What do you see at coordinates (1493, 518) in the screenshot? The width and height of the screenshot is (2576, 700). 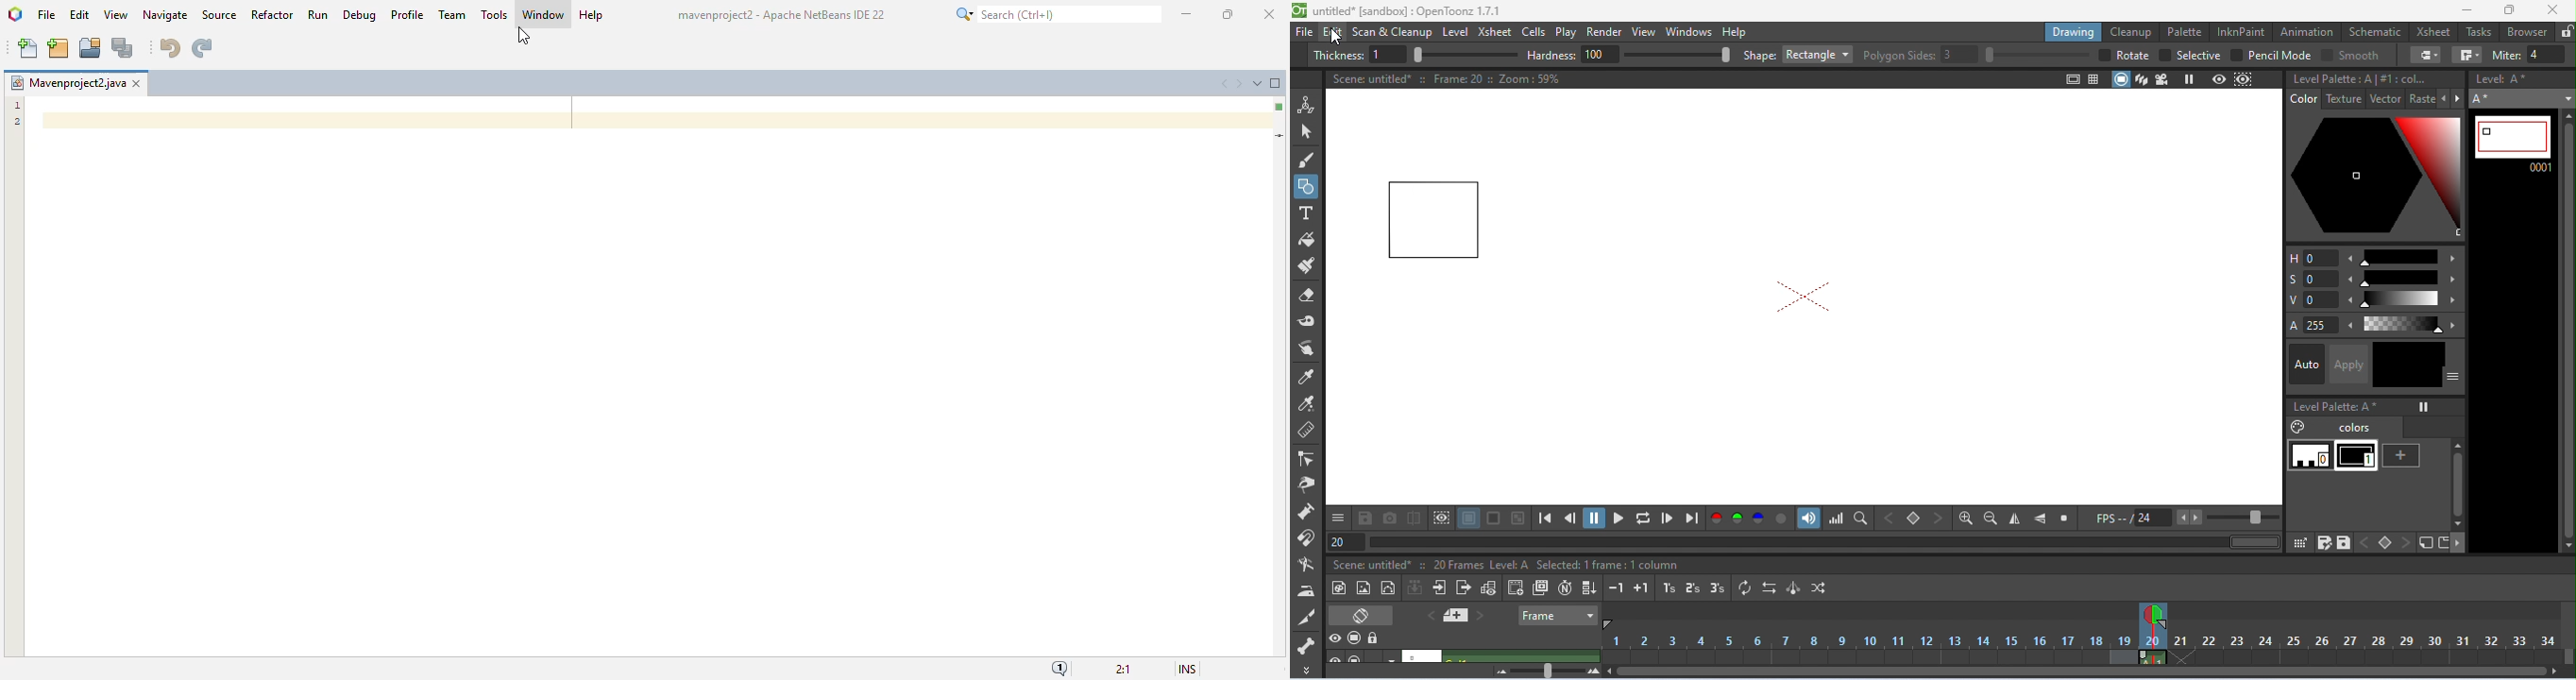 I see `black background` at bounding box center [1493, 518].